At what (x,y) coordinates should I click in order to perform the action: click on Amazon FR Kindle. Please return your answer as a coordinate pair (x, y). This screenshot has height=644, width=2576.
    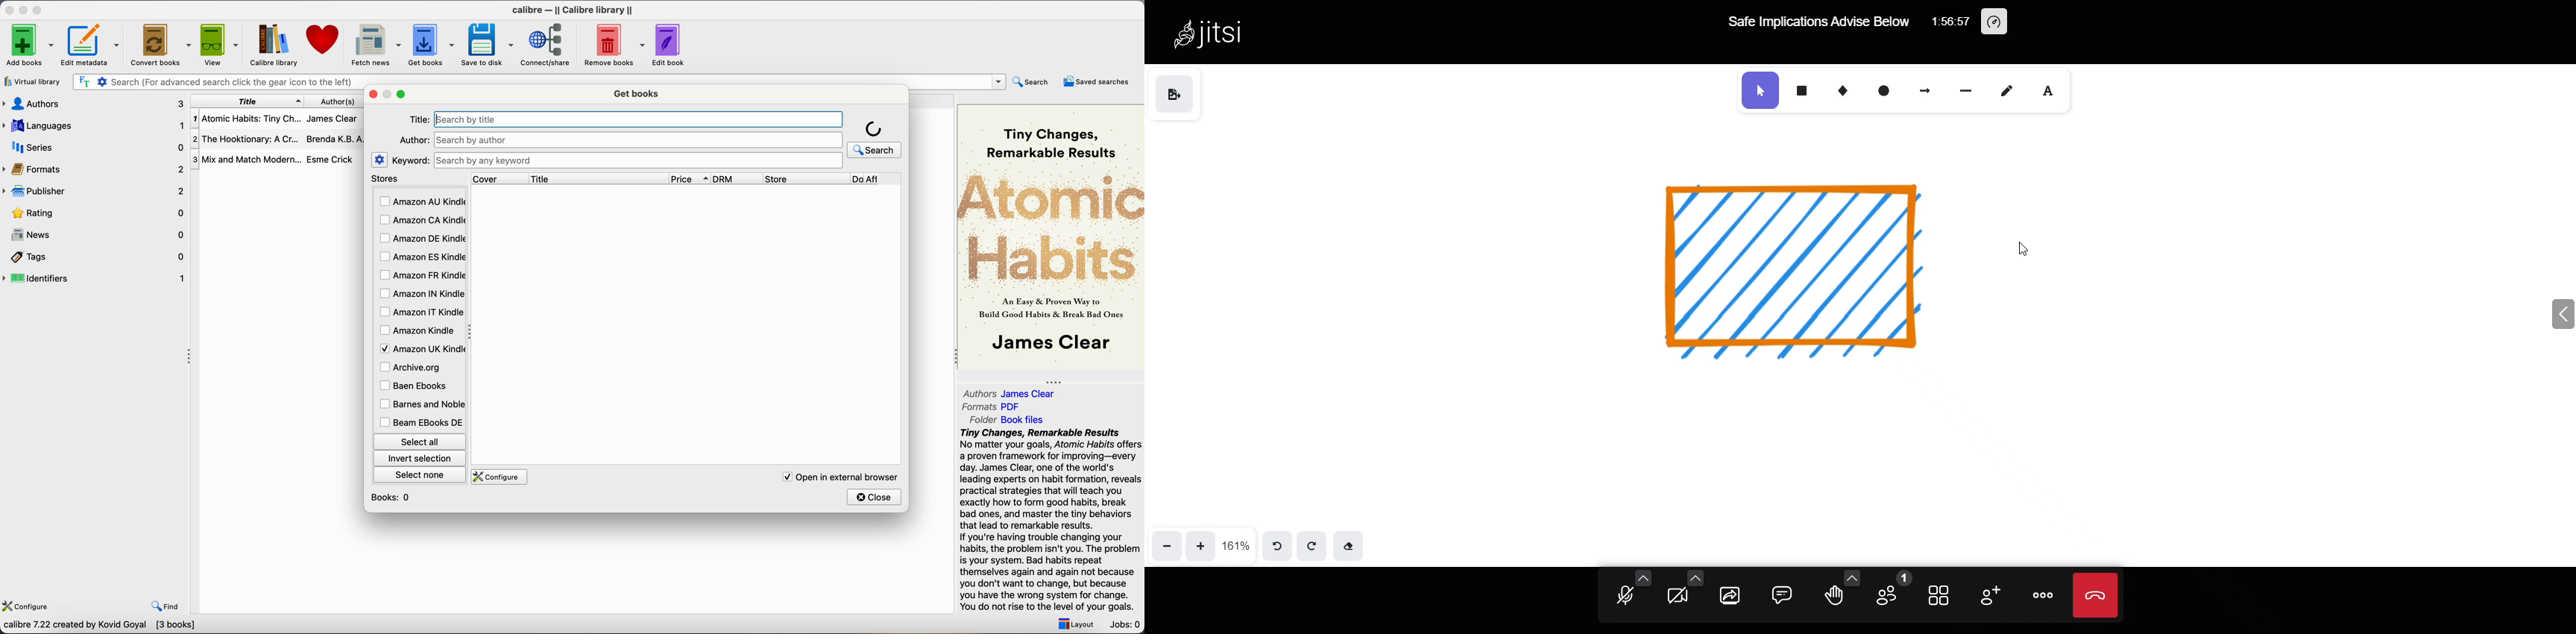
    Looking at the image, I should click on (421, 274).